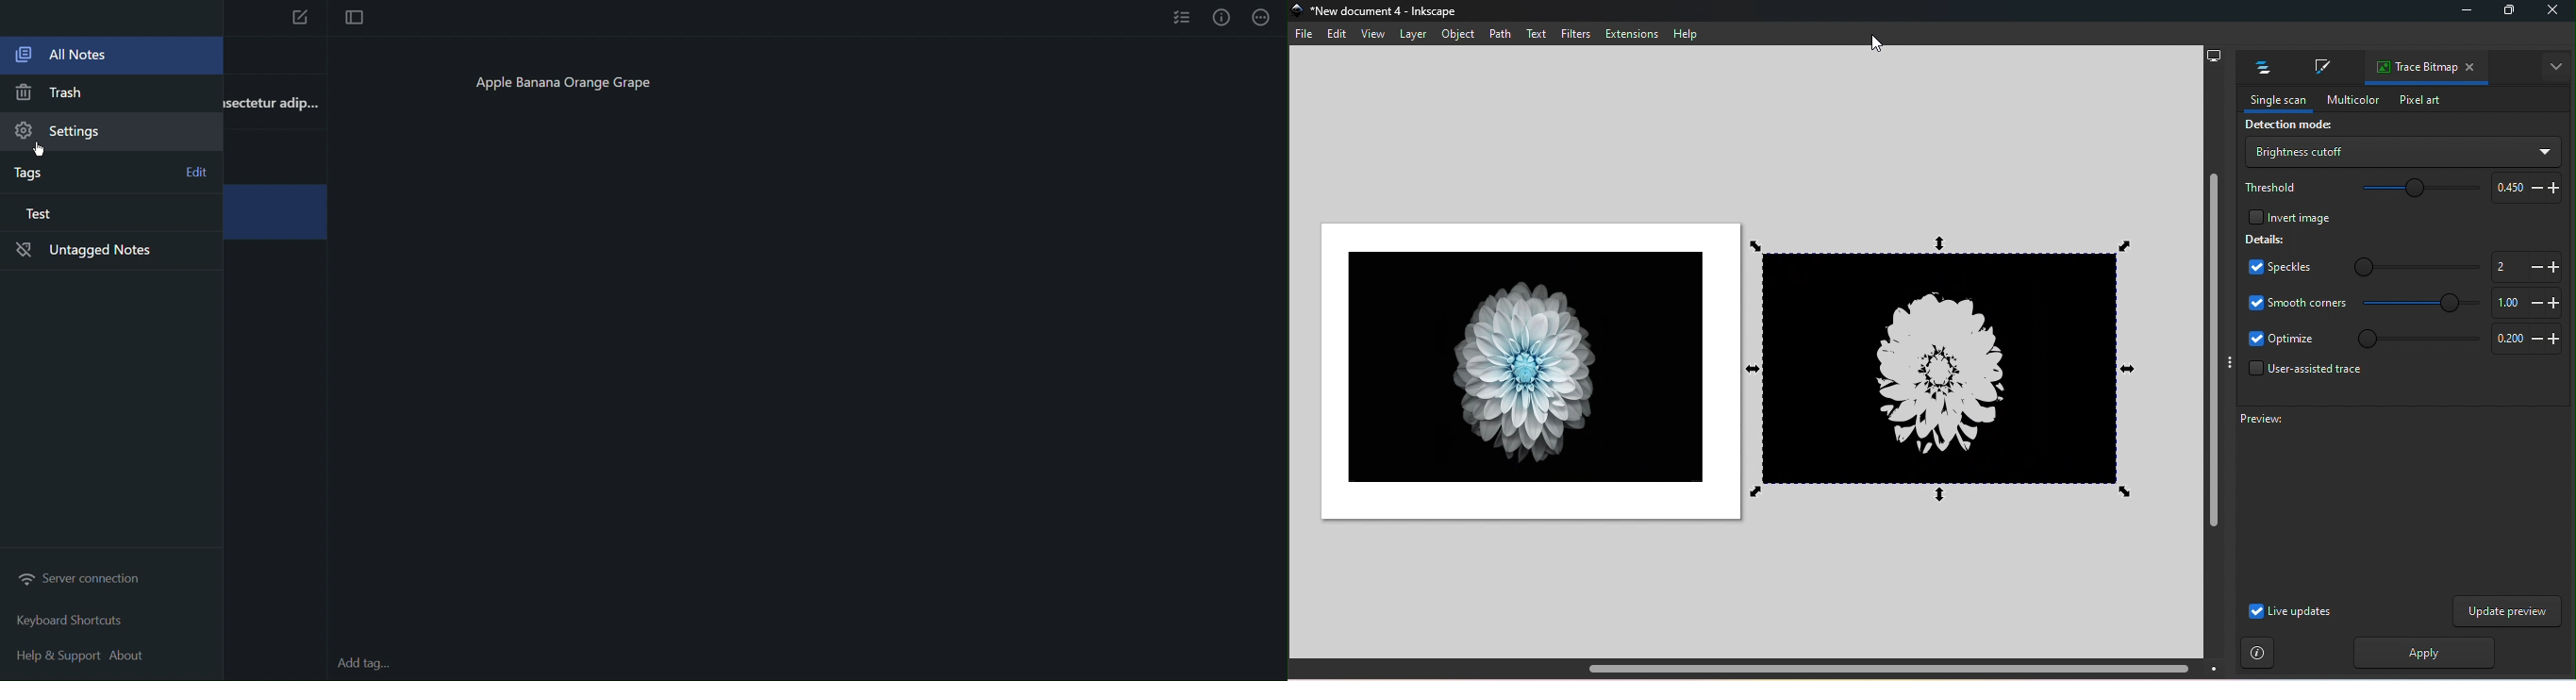 This screenshot has height=700, width=2576. What do you see at coordinates (1947, 366) in the screenshot?
I see `Traced image` at bounding box center [1947, 366].